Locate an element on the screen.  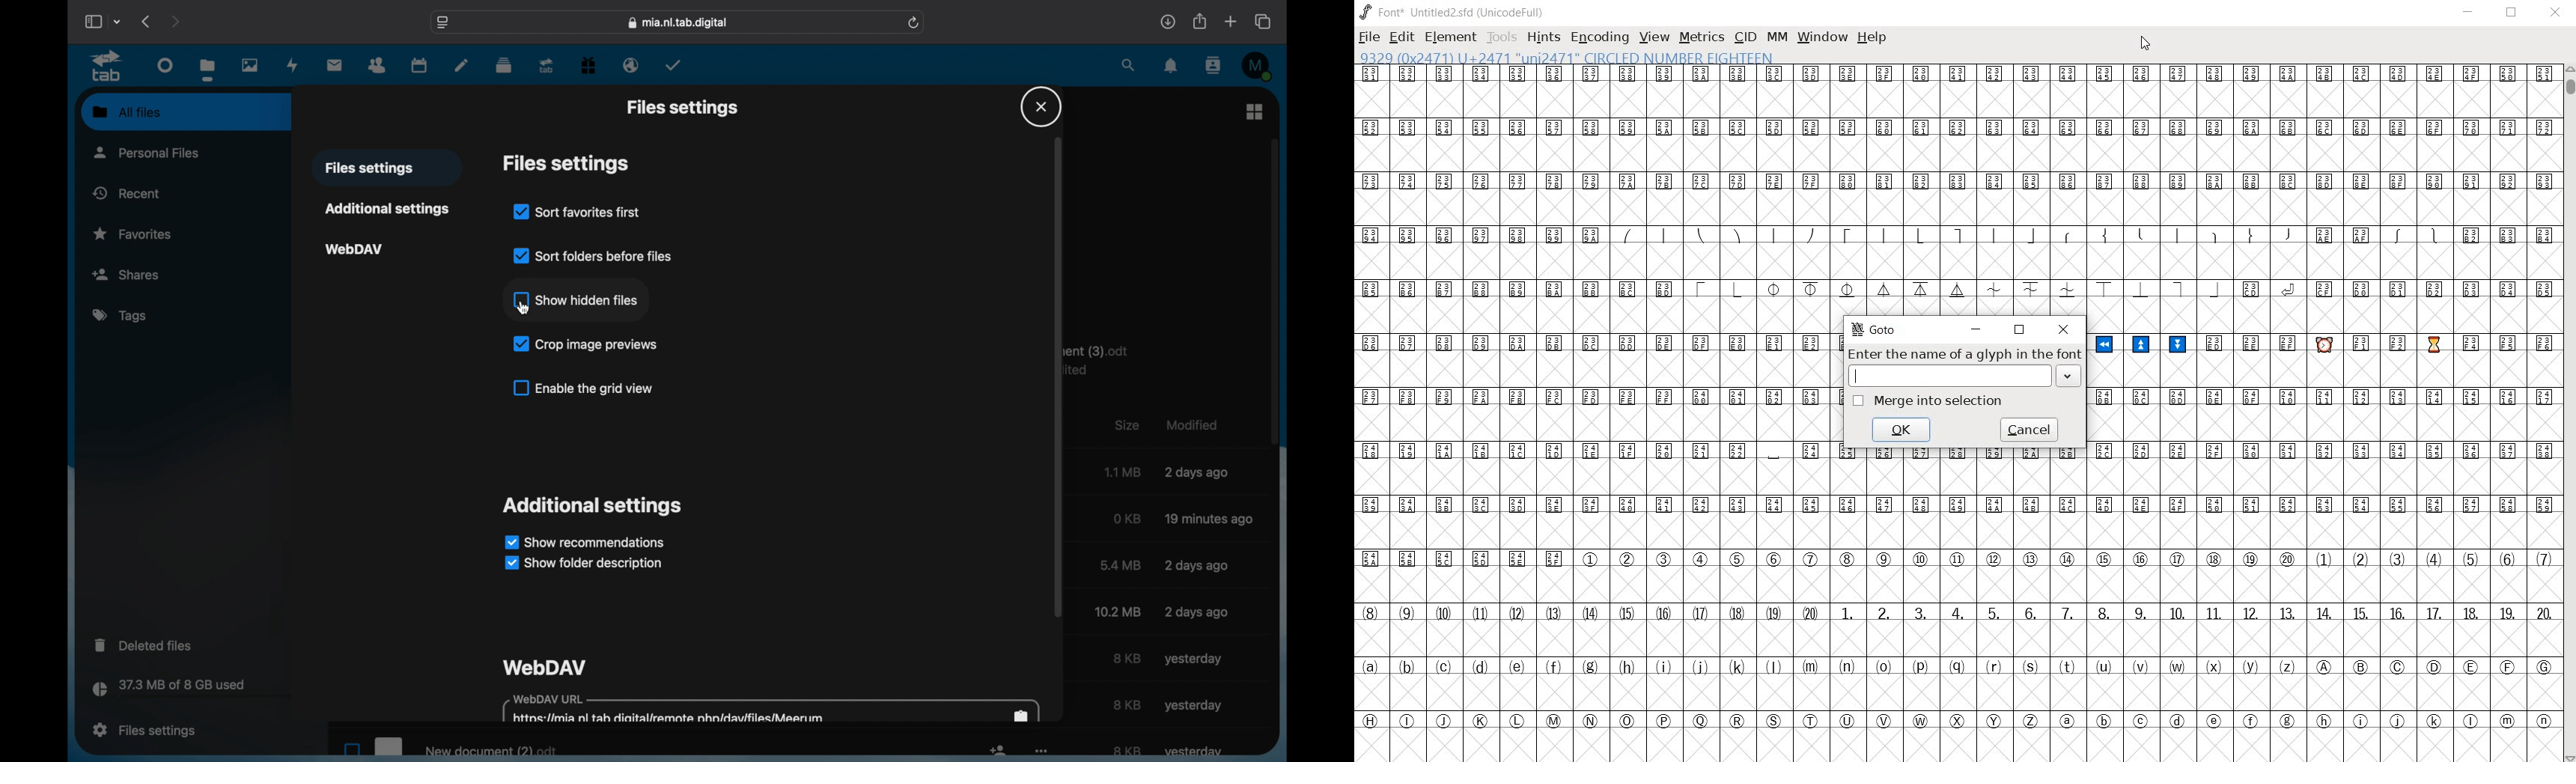
notes is located at coordinates (461, 66).